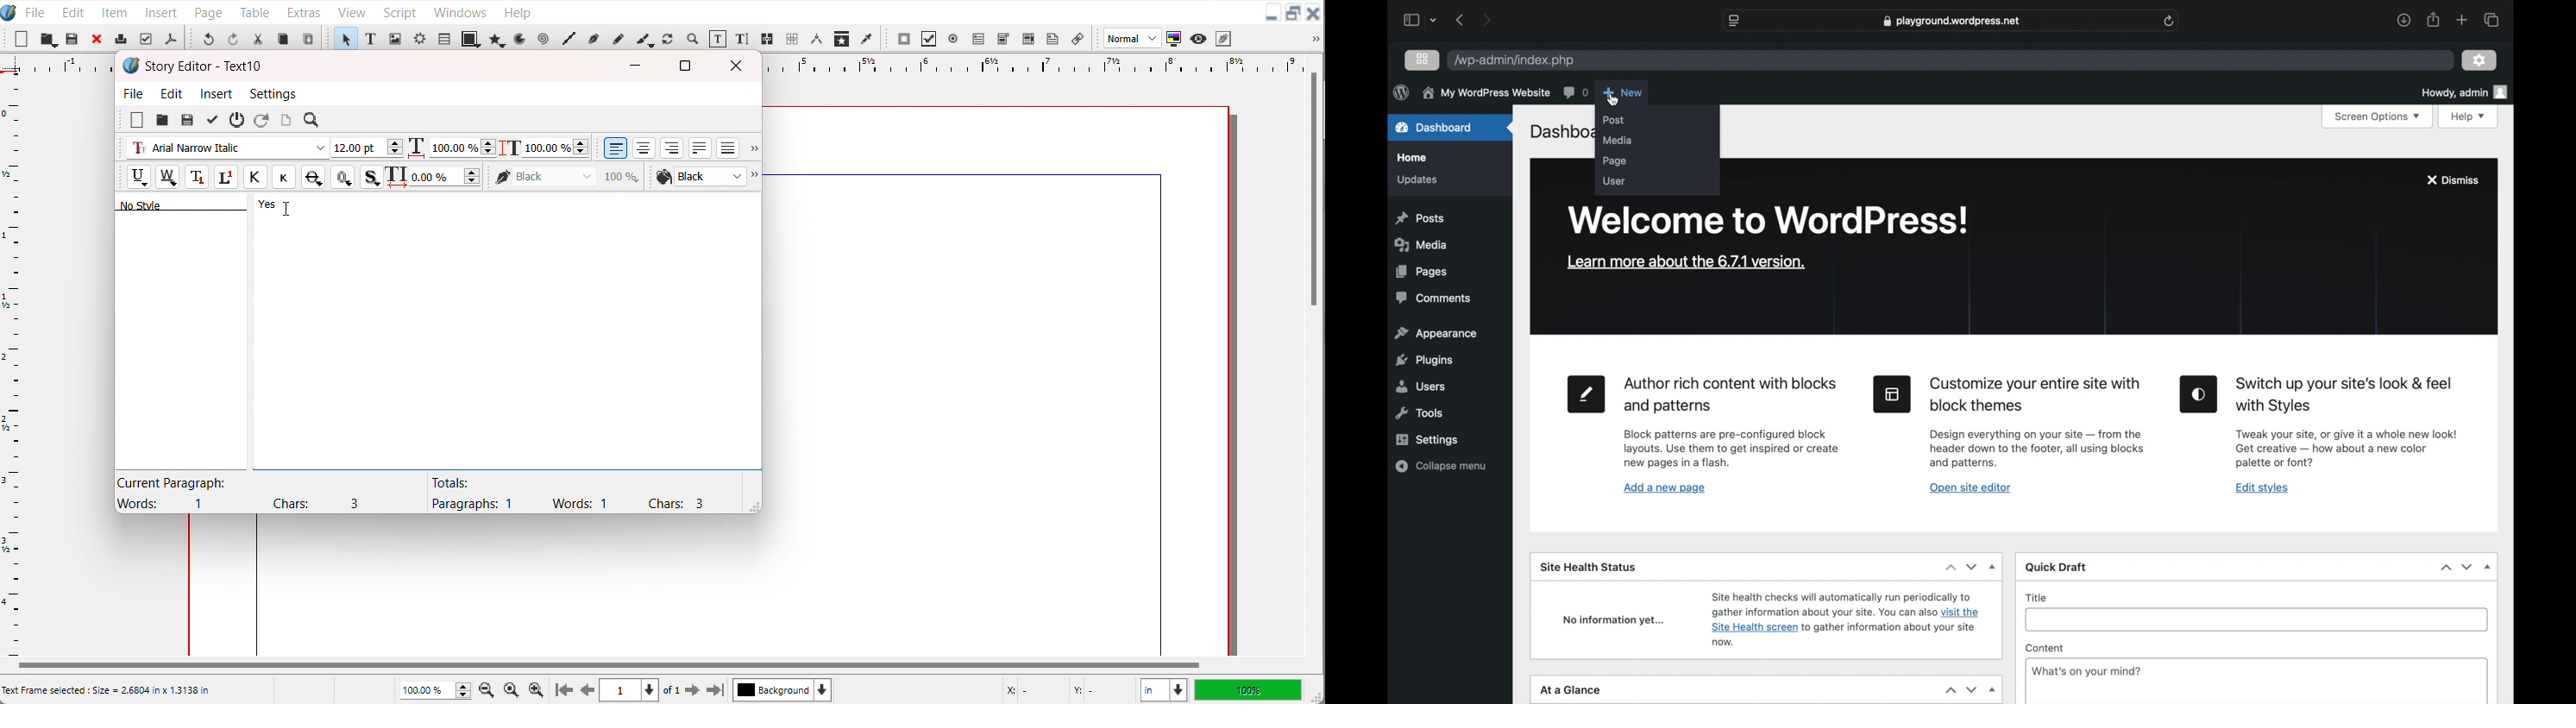  What do you see at coordinates (1175, 39) in the screenshot?
I see `Toggle color` at bounding box center [1175, 39].